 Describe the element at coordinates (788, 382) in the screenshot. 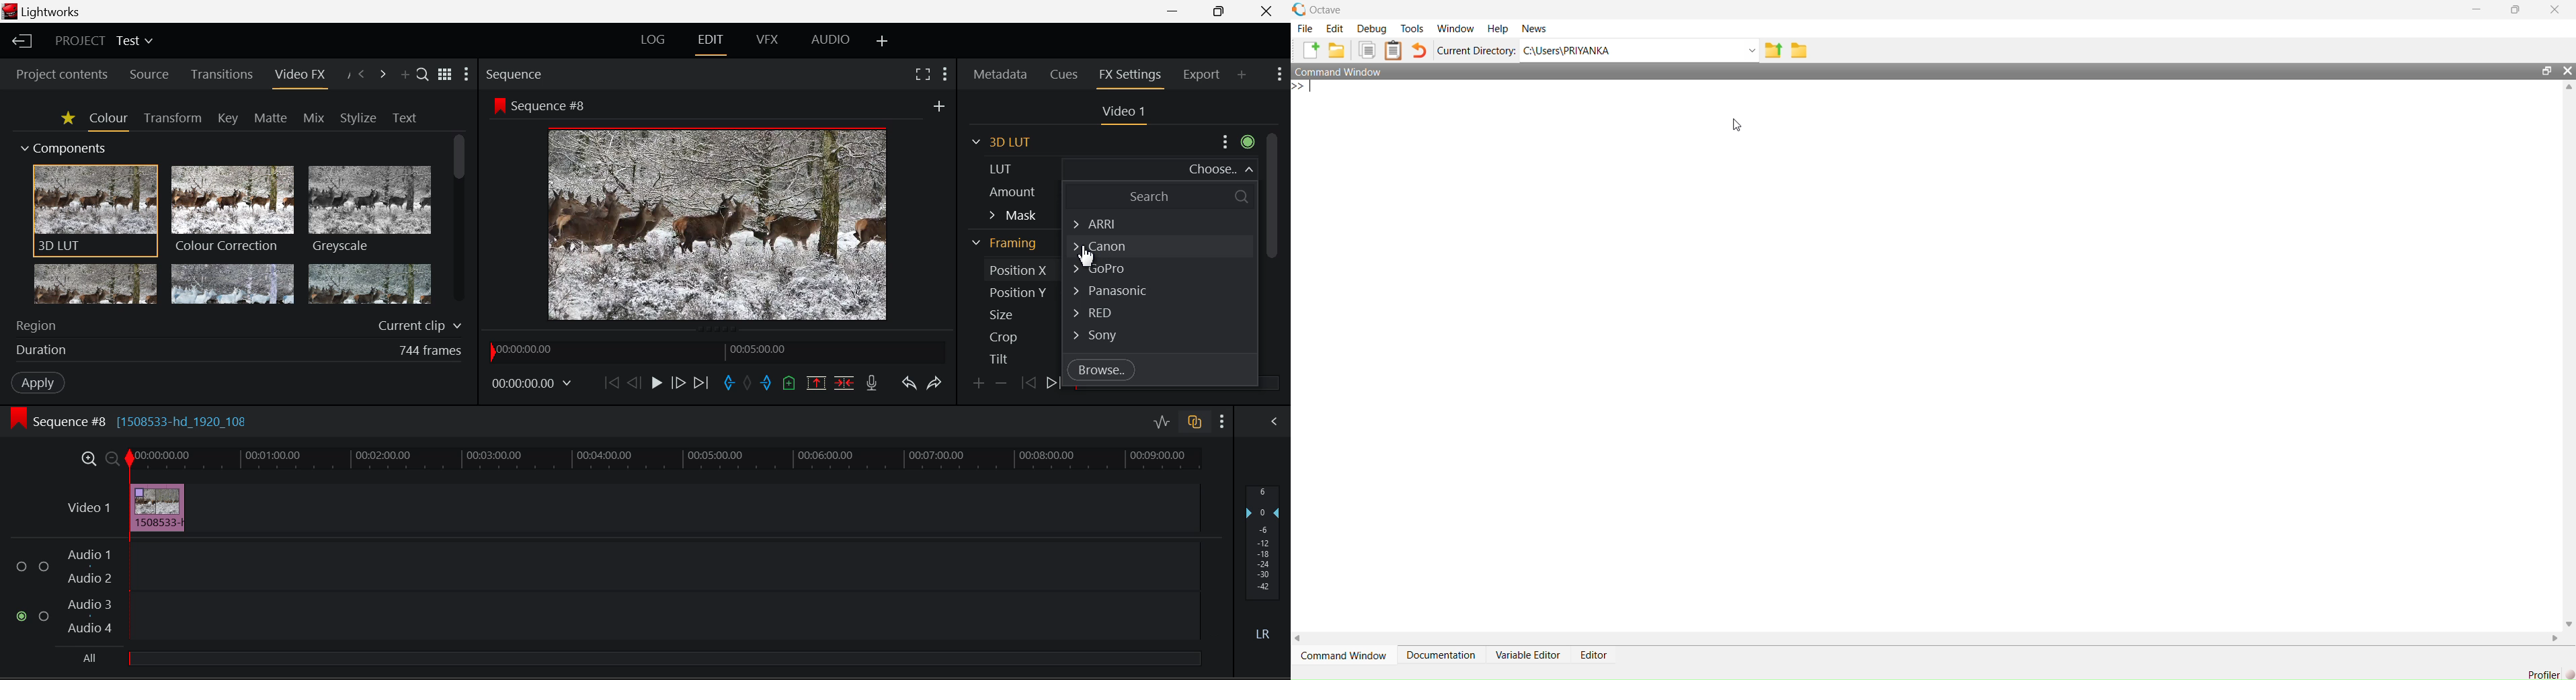

I see `Mark Cue` at that location.